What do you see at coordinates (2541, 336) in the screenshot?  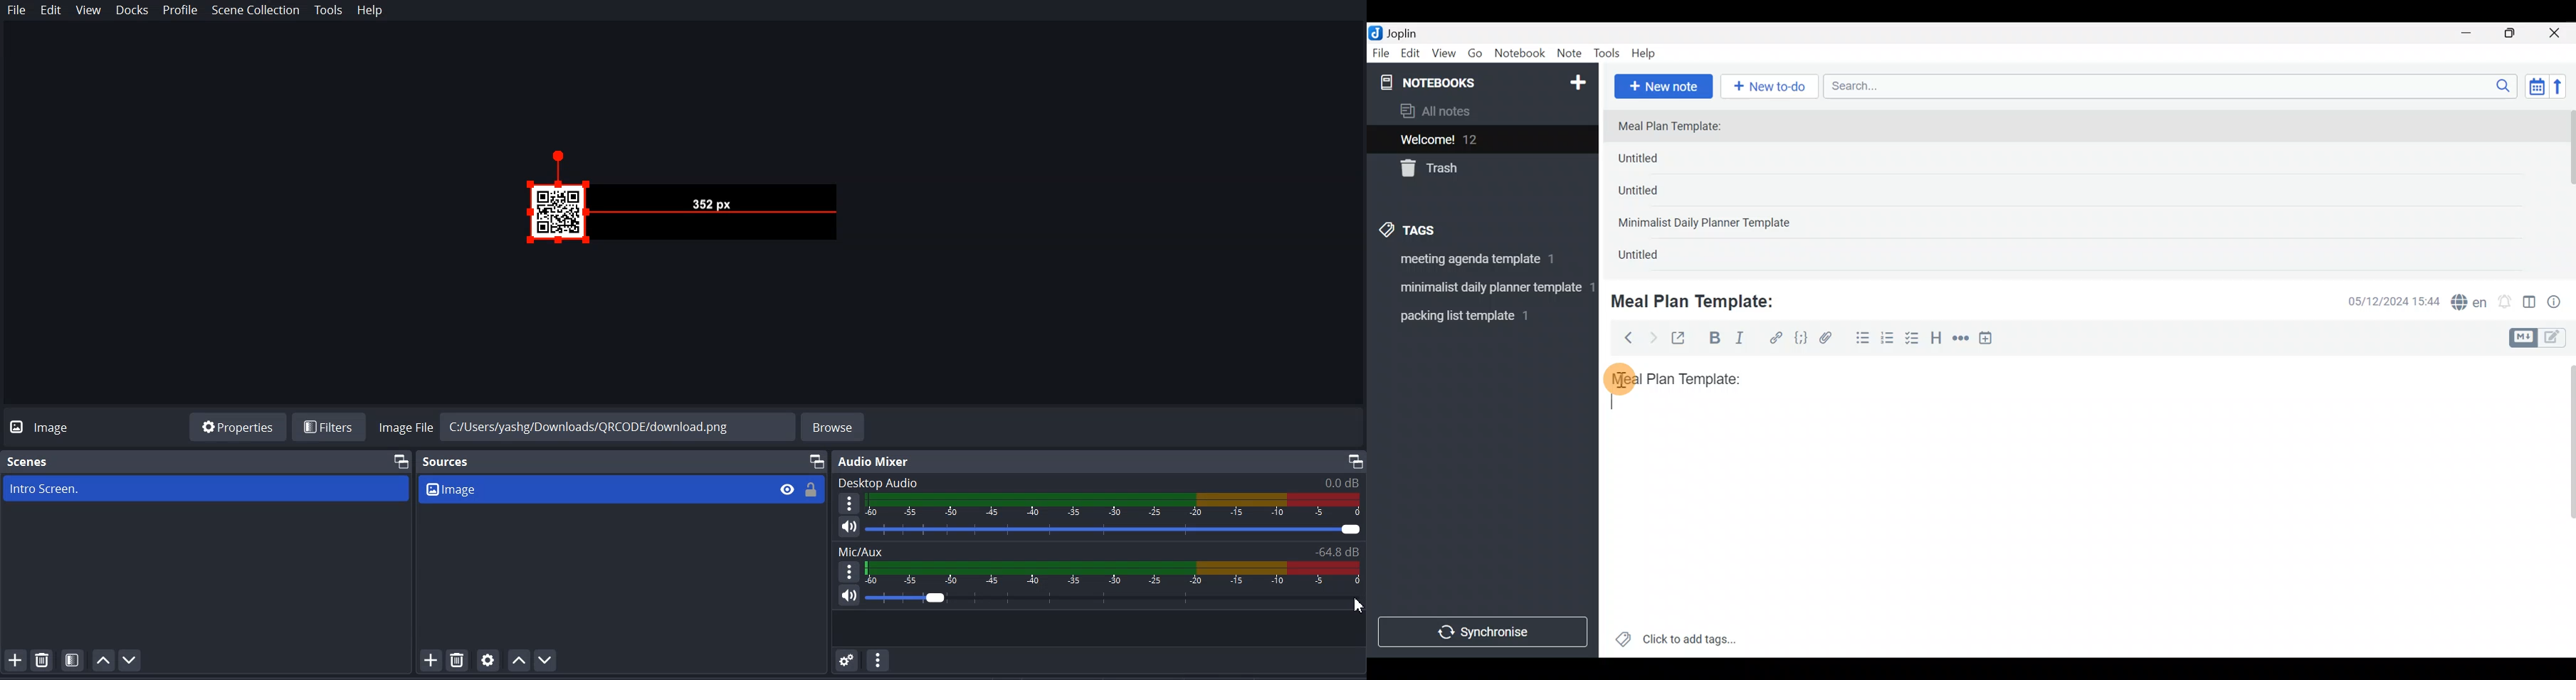 I see `Toggle editors` at bounding box center [2541, 336].